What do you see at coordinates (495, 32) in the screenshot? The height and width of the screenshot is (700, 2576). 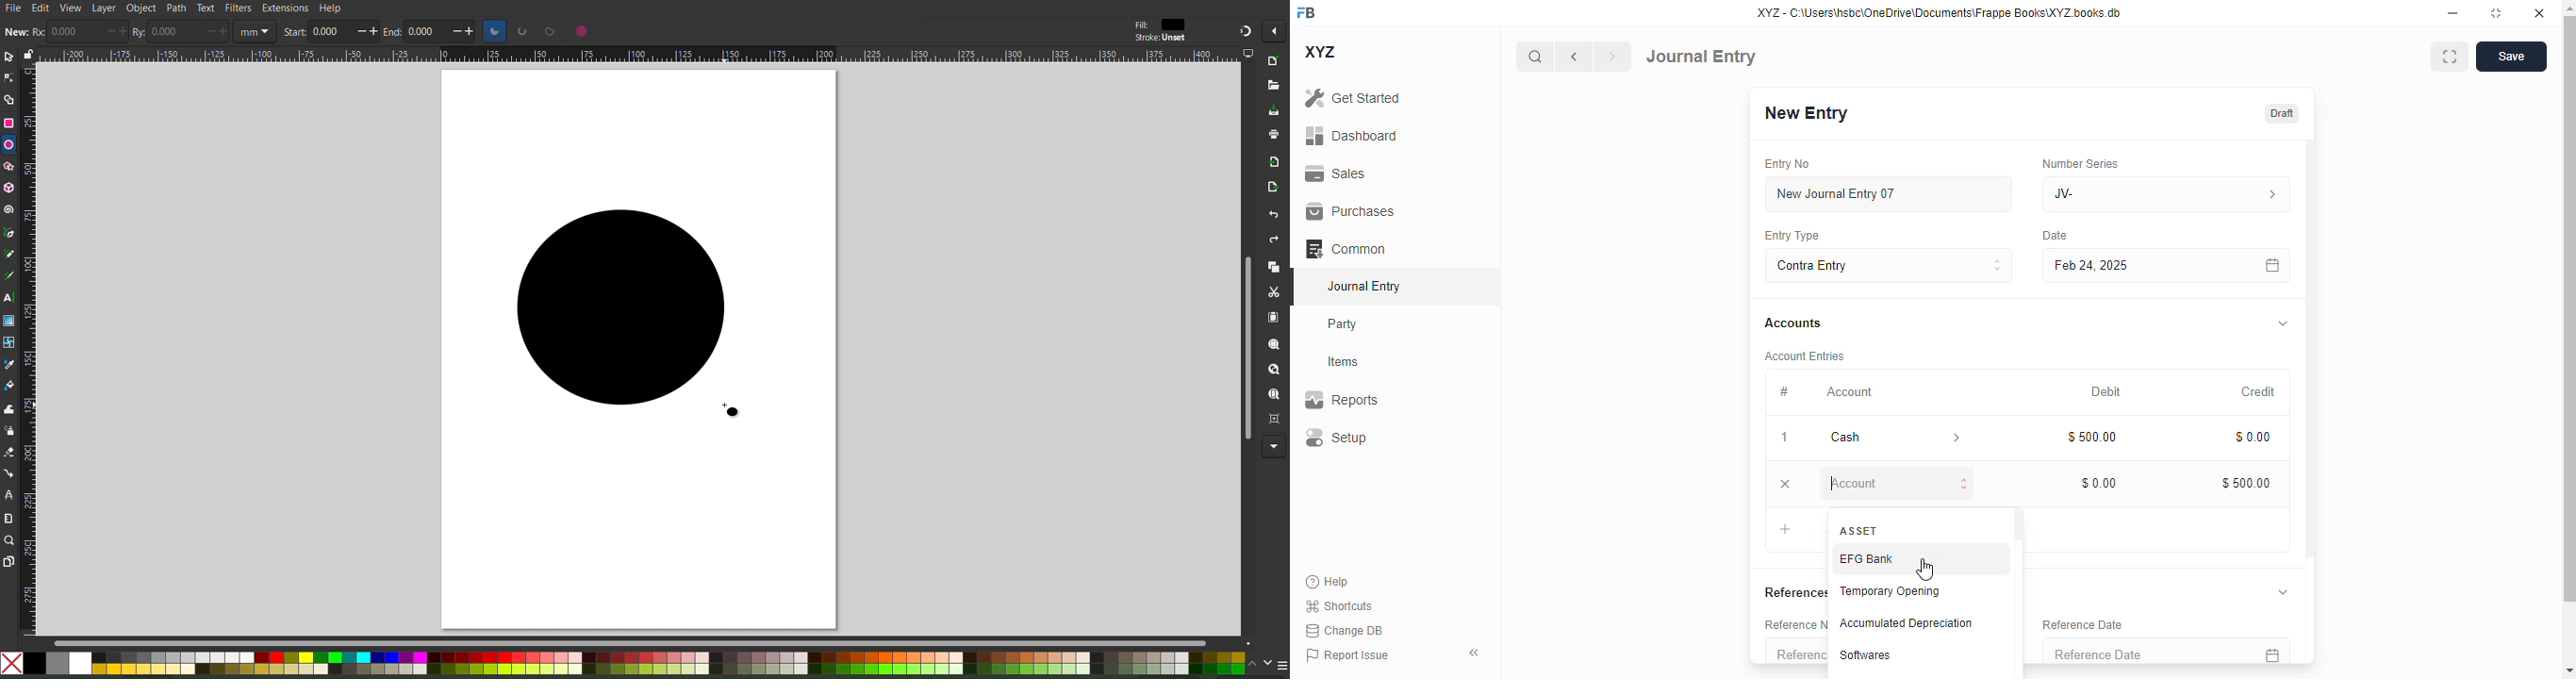 I see `circle options` at bounding box center [495, 32].